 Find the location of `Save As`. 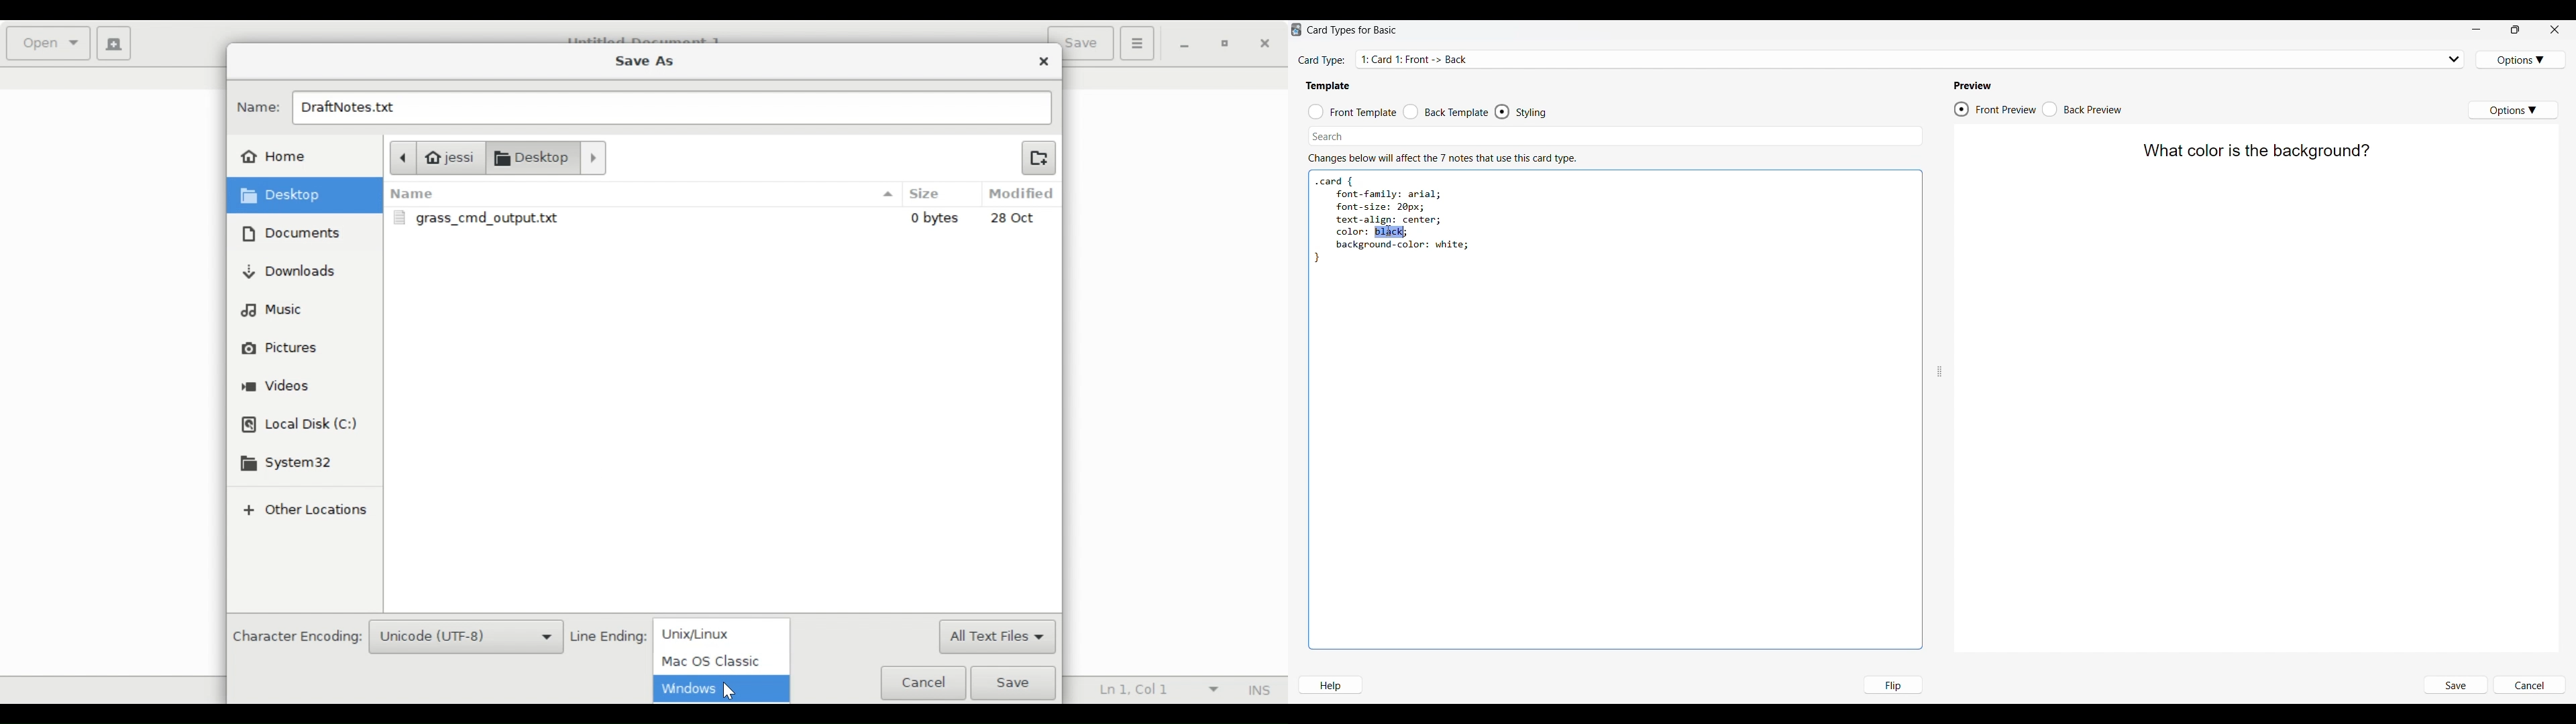

Save As is located at coordinates (643, 60).